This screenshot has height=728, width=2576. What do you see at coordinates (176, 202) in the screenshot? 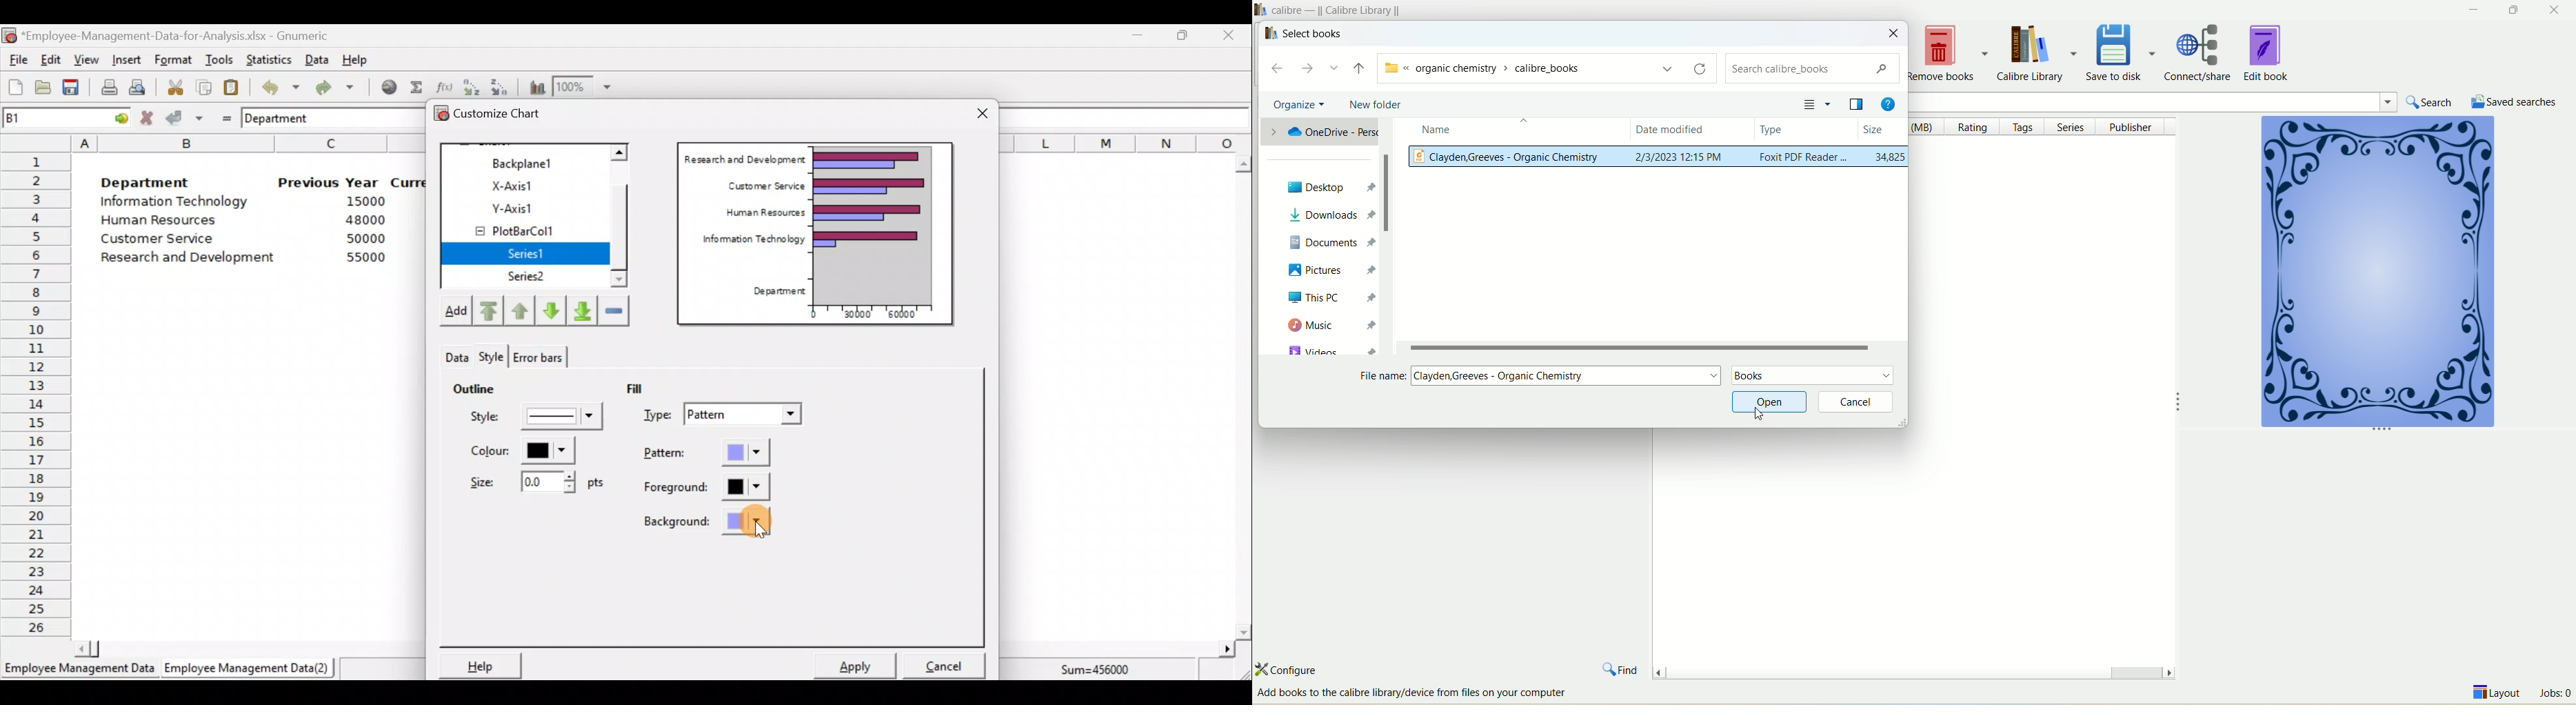
I see `Information Technology` at bounding box center [176, 202].